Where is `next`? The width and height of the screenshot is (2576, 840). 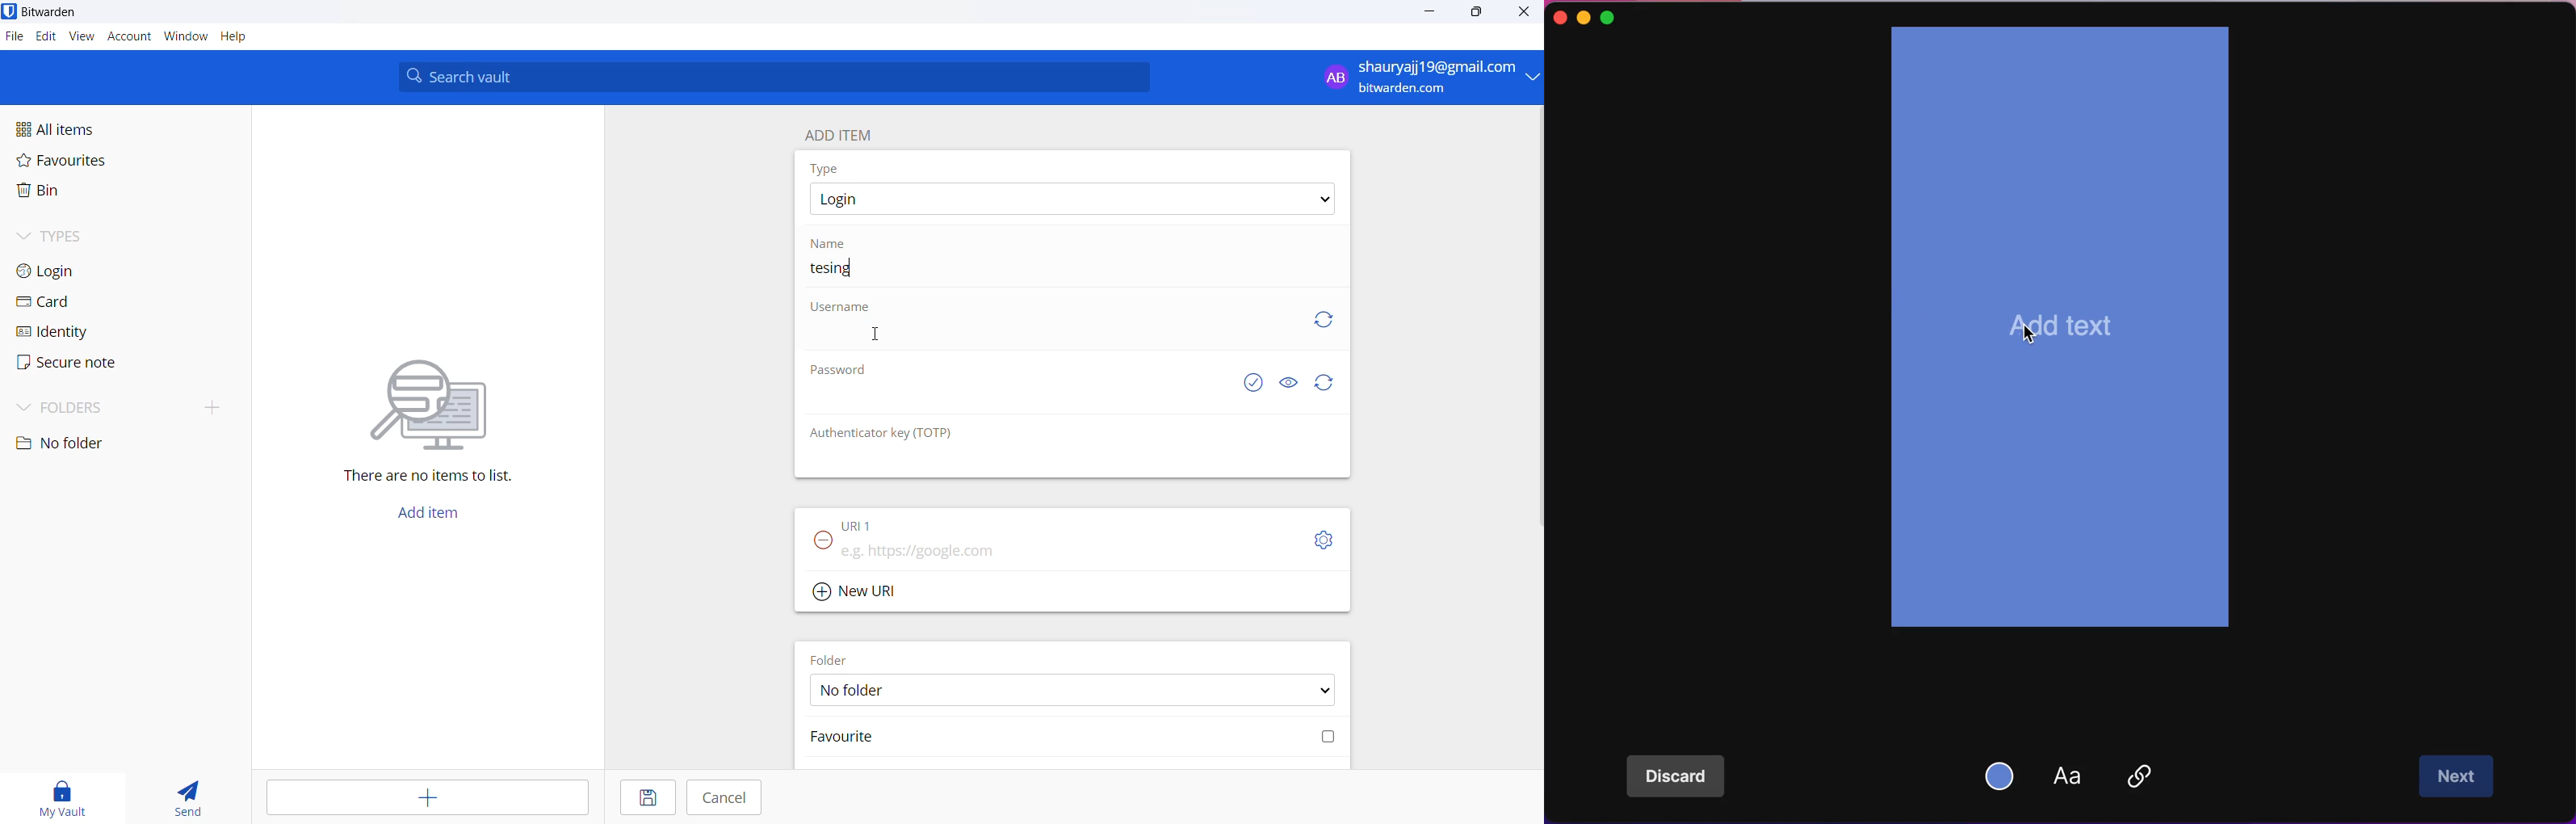 next is located at coordinates (2459, 777).